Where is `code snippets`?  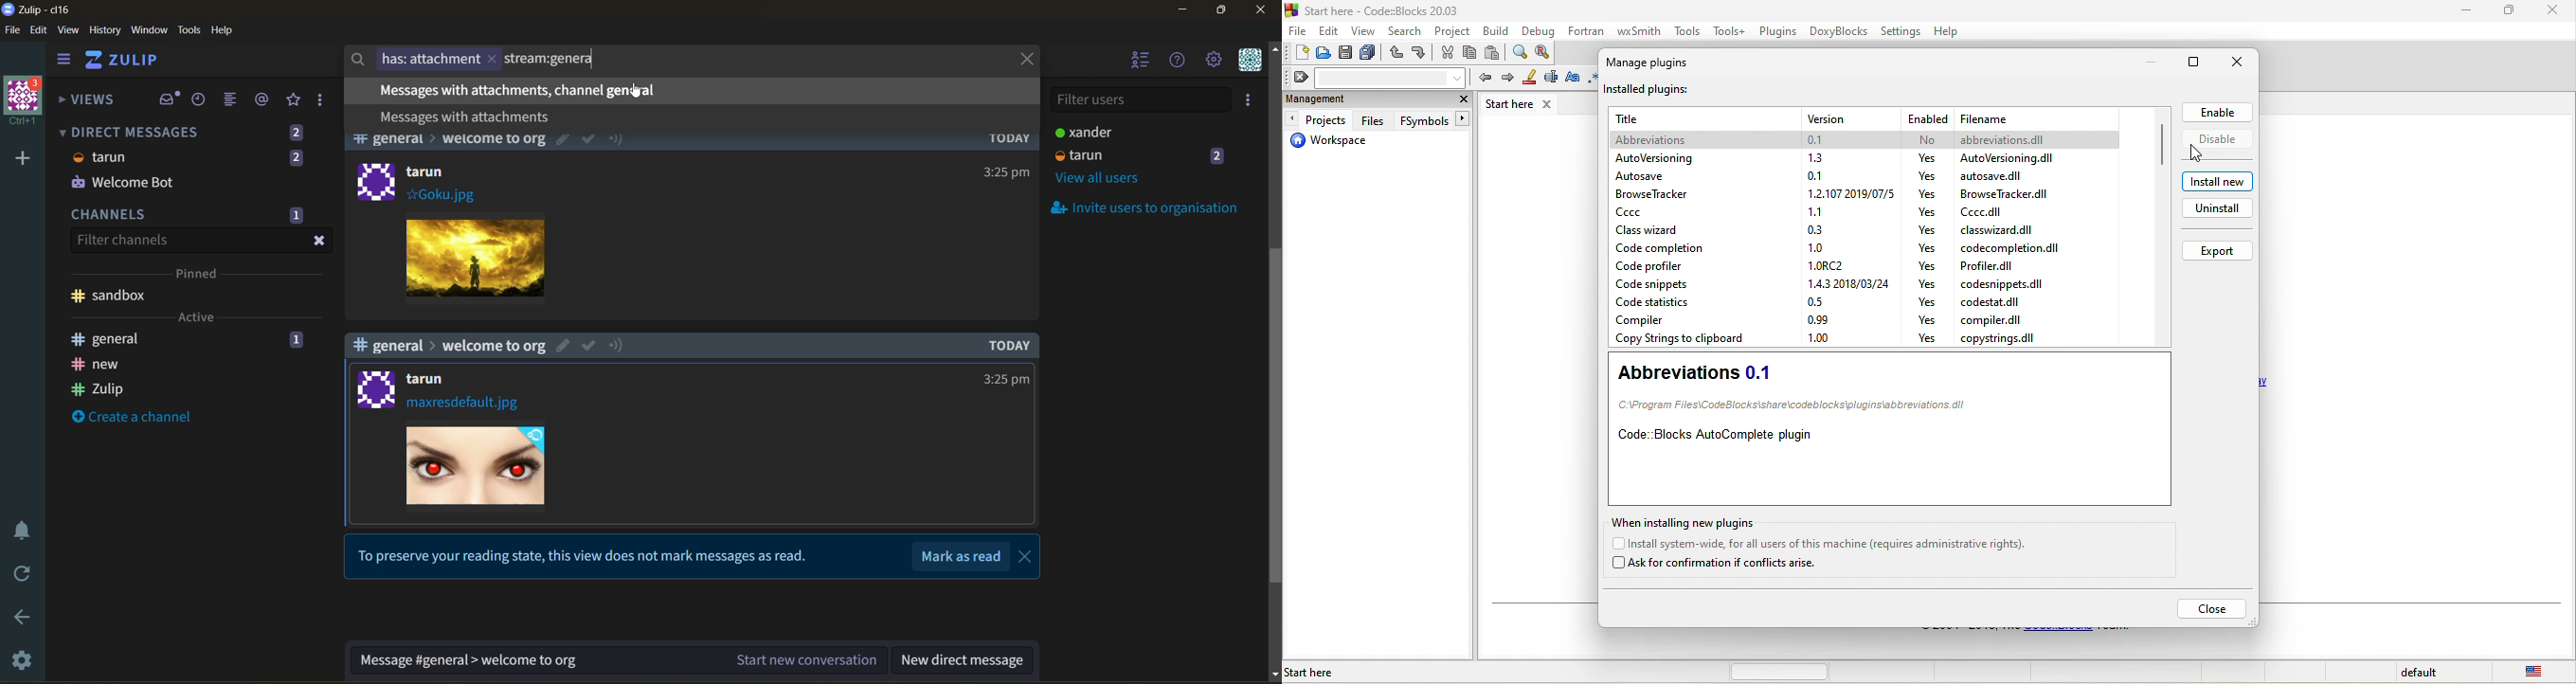 code snippets is located at coordinates (1652, 284).